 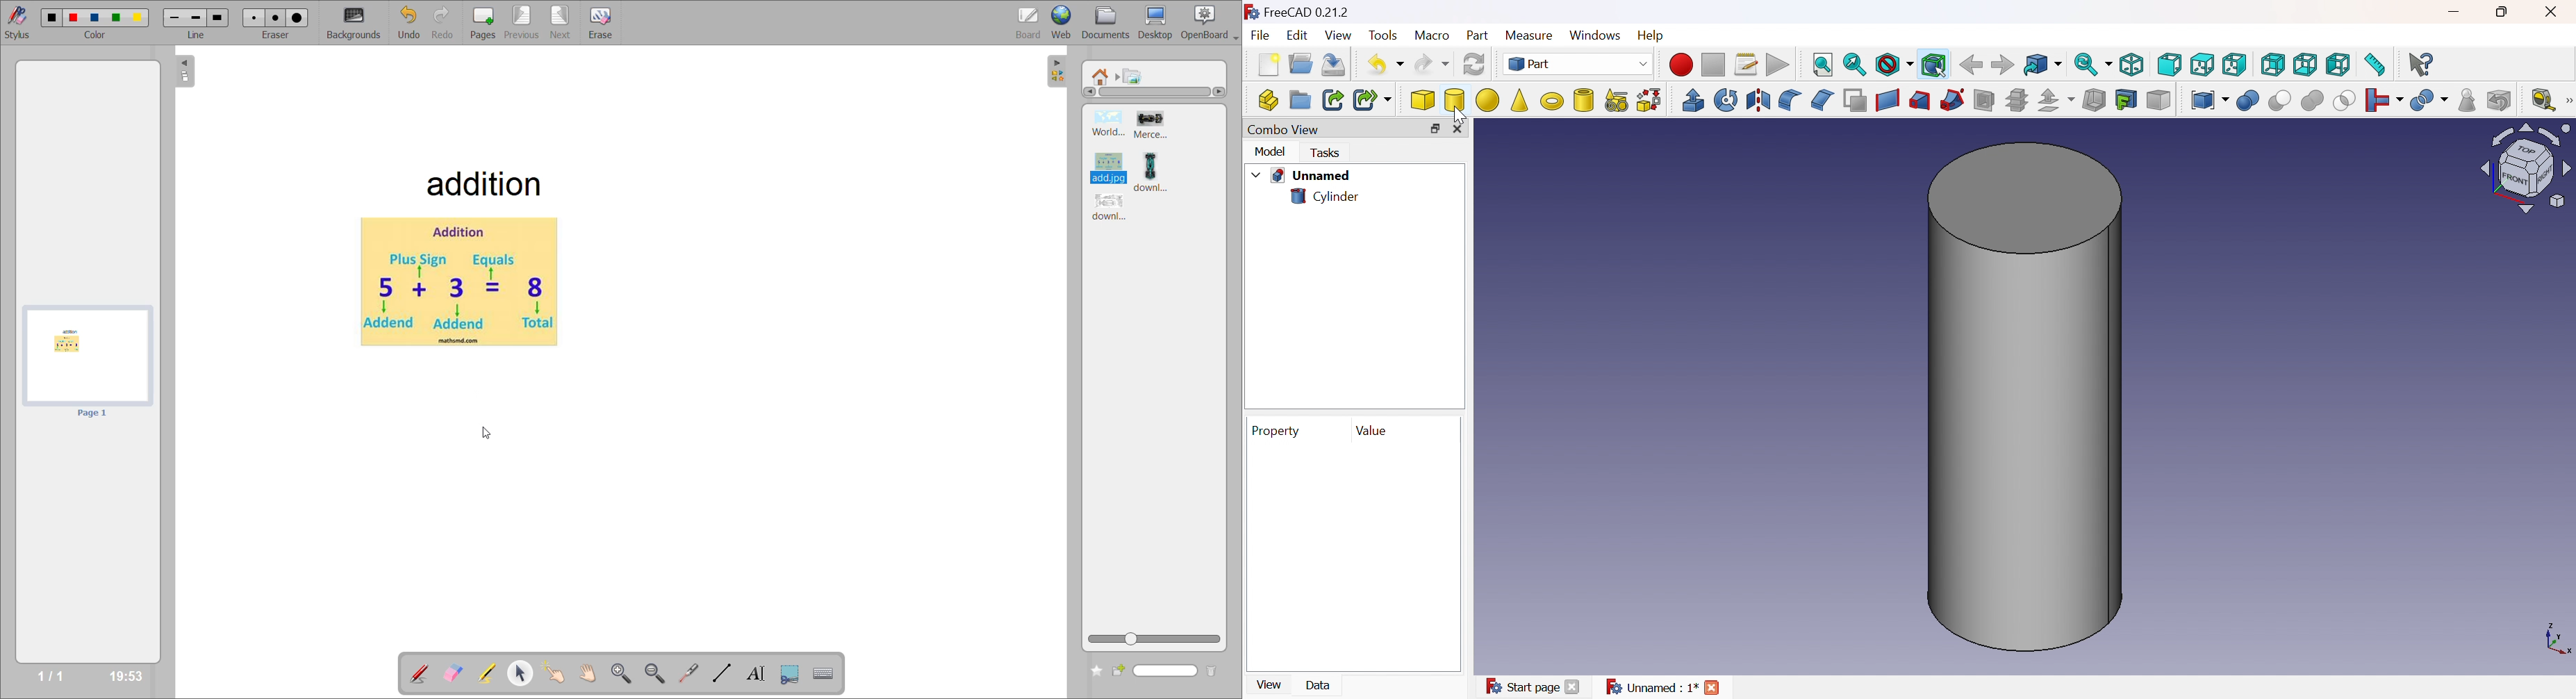 What do you see at coordinates (2159, 100) in the screenshot?
I see `Color per face` at bounding box center [2159, 100].